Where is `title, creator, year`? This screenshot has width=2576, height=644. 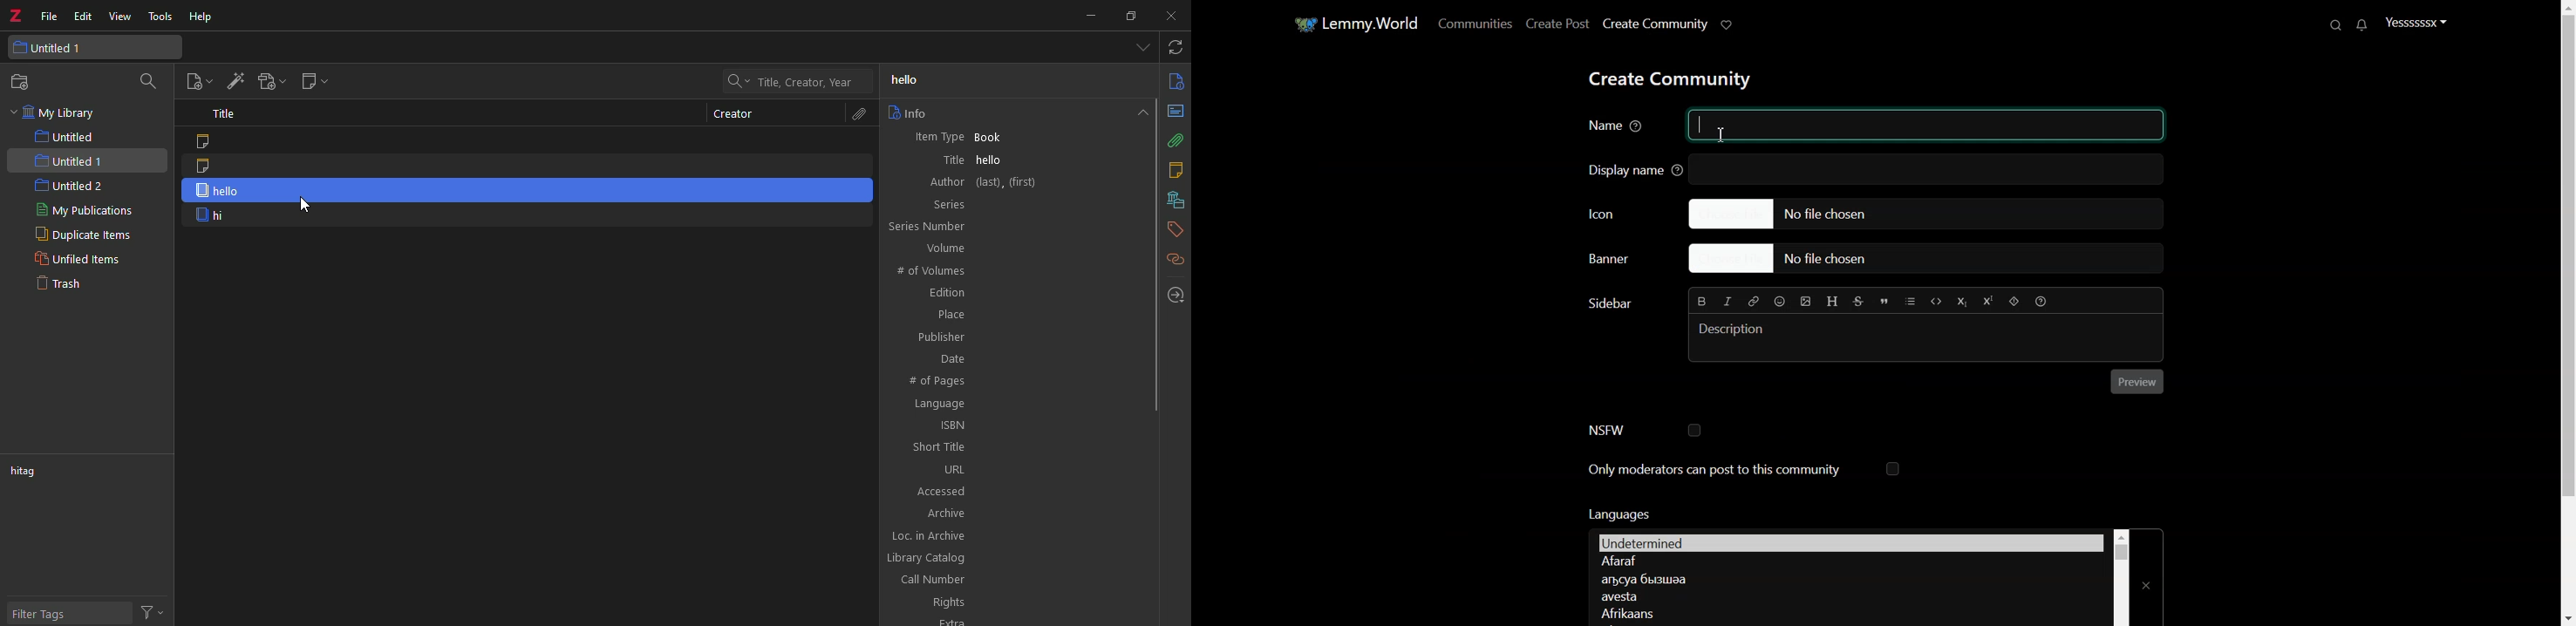
title, creator, year is located at coordinates (802, 83).